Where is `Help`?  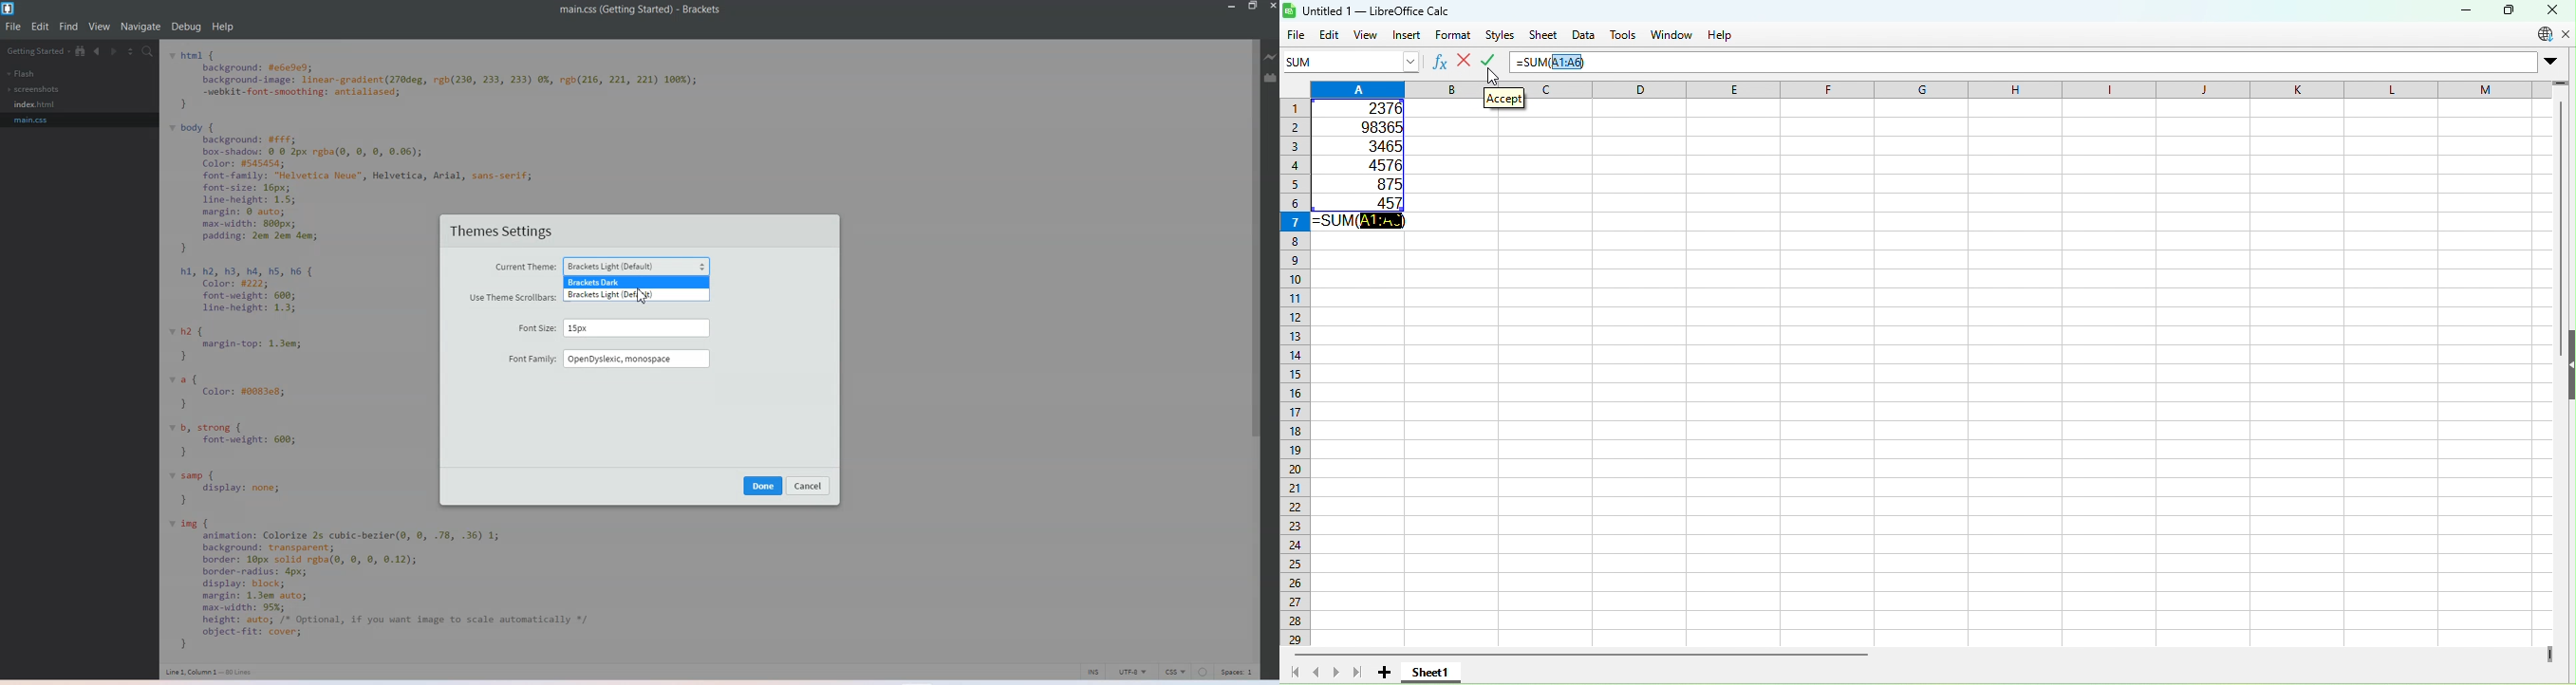
Help is located at coordinates (223, 27).